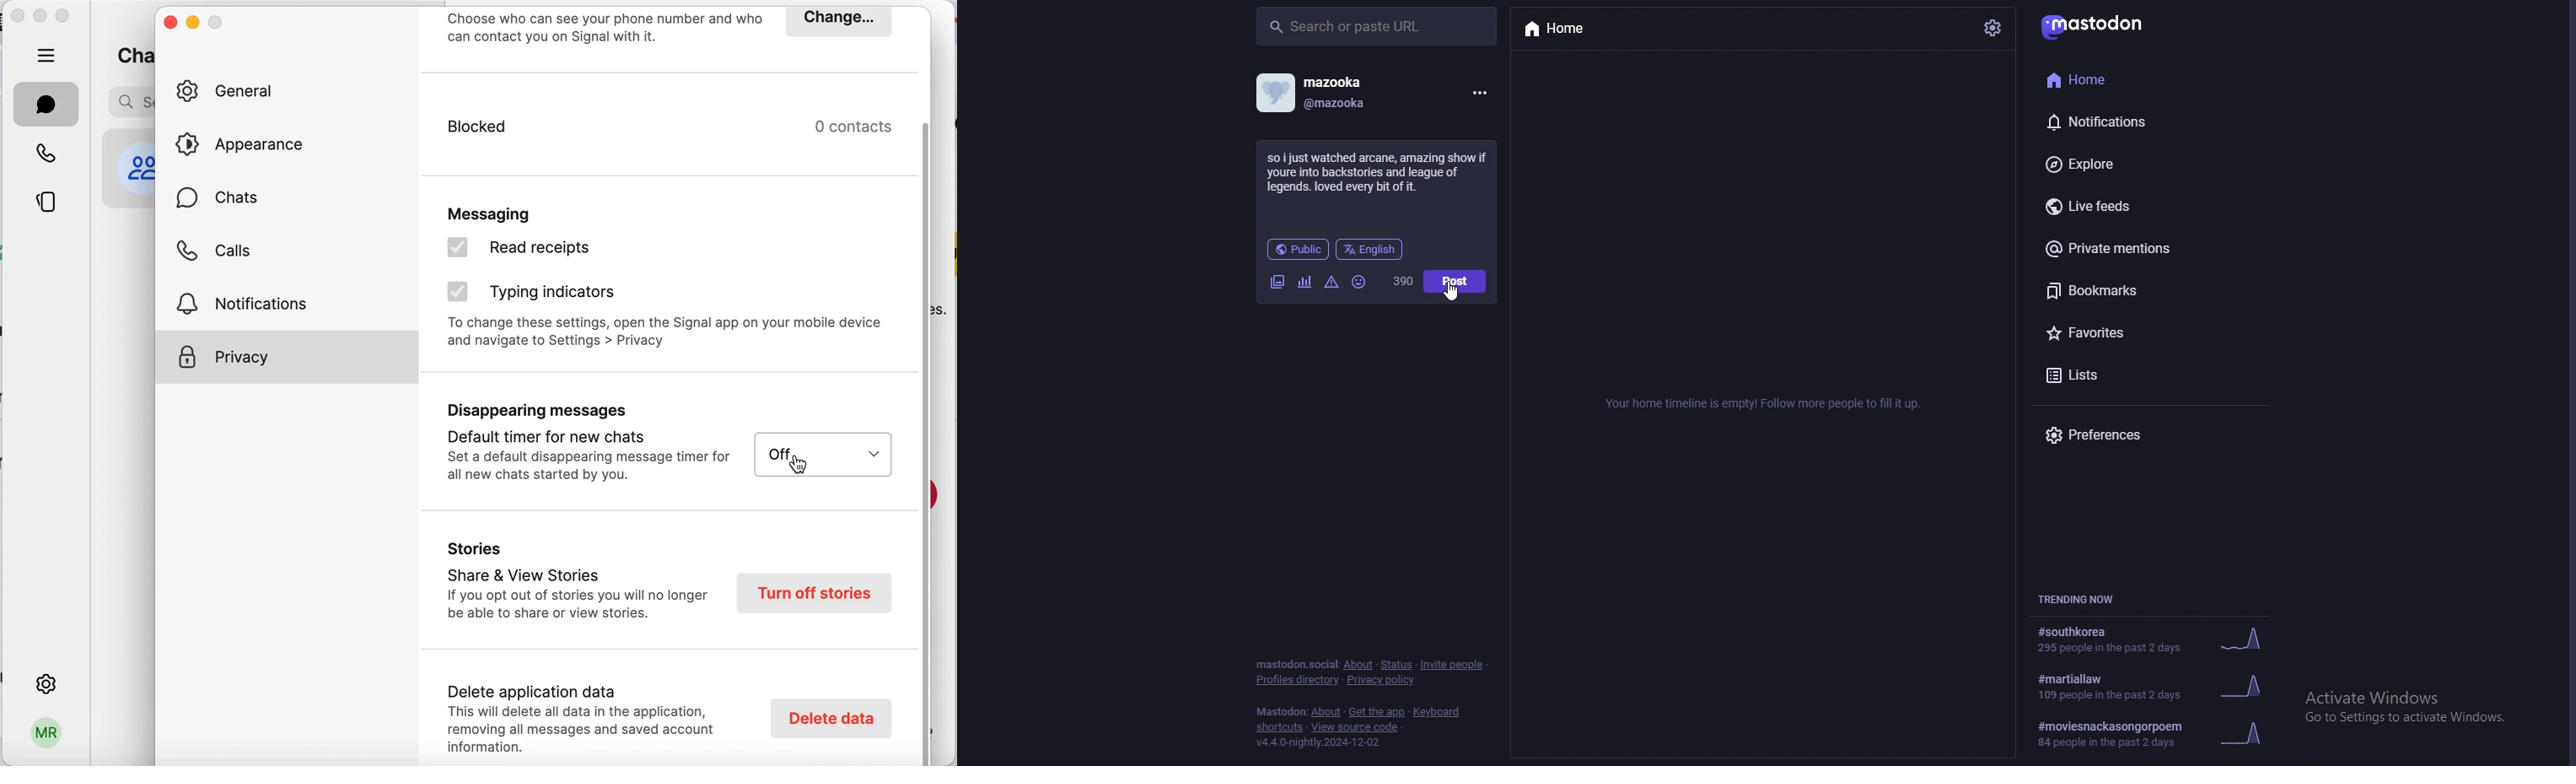 This screenshot has width=2576, height=784. Describe the element at coordinates (170, 25) in the screenshot. I see `close` at that location.